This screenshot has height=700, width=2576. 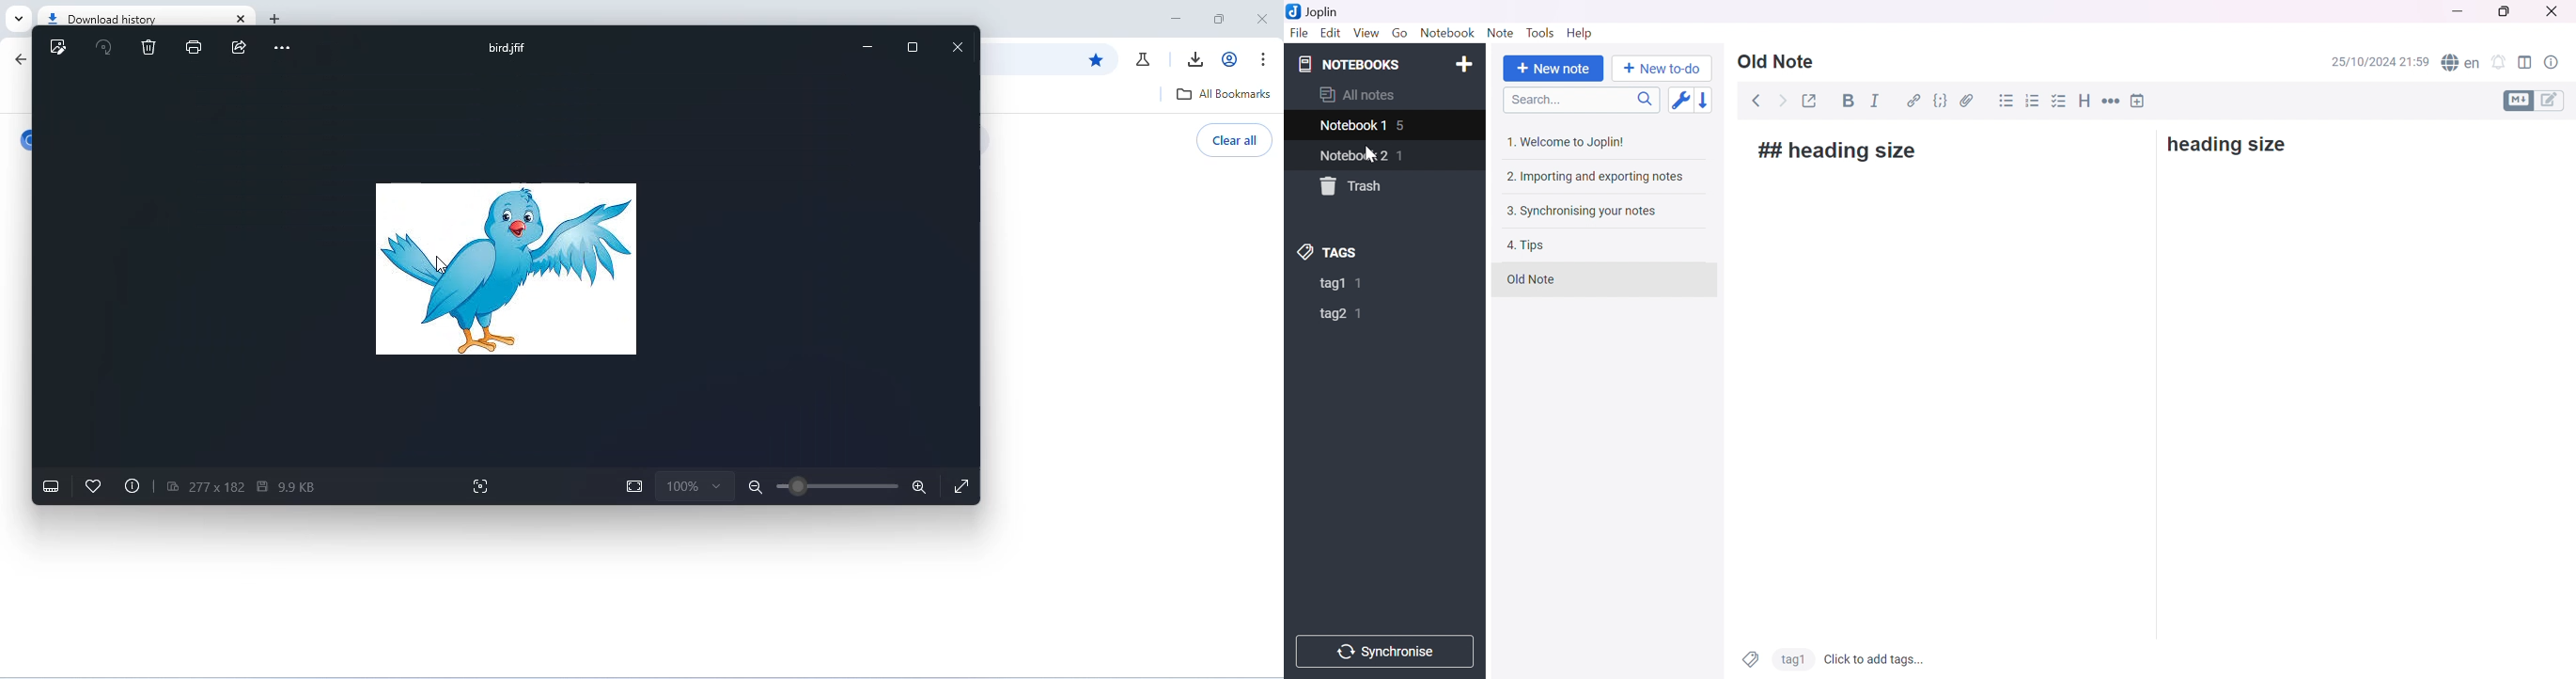 I want to click on 4. Tips, so click(x=1525, y=245).